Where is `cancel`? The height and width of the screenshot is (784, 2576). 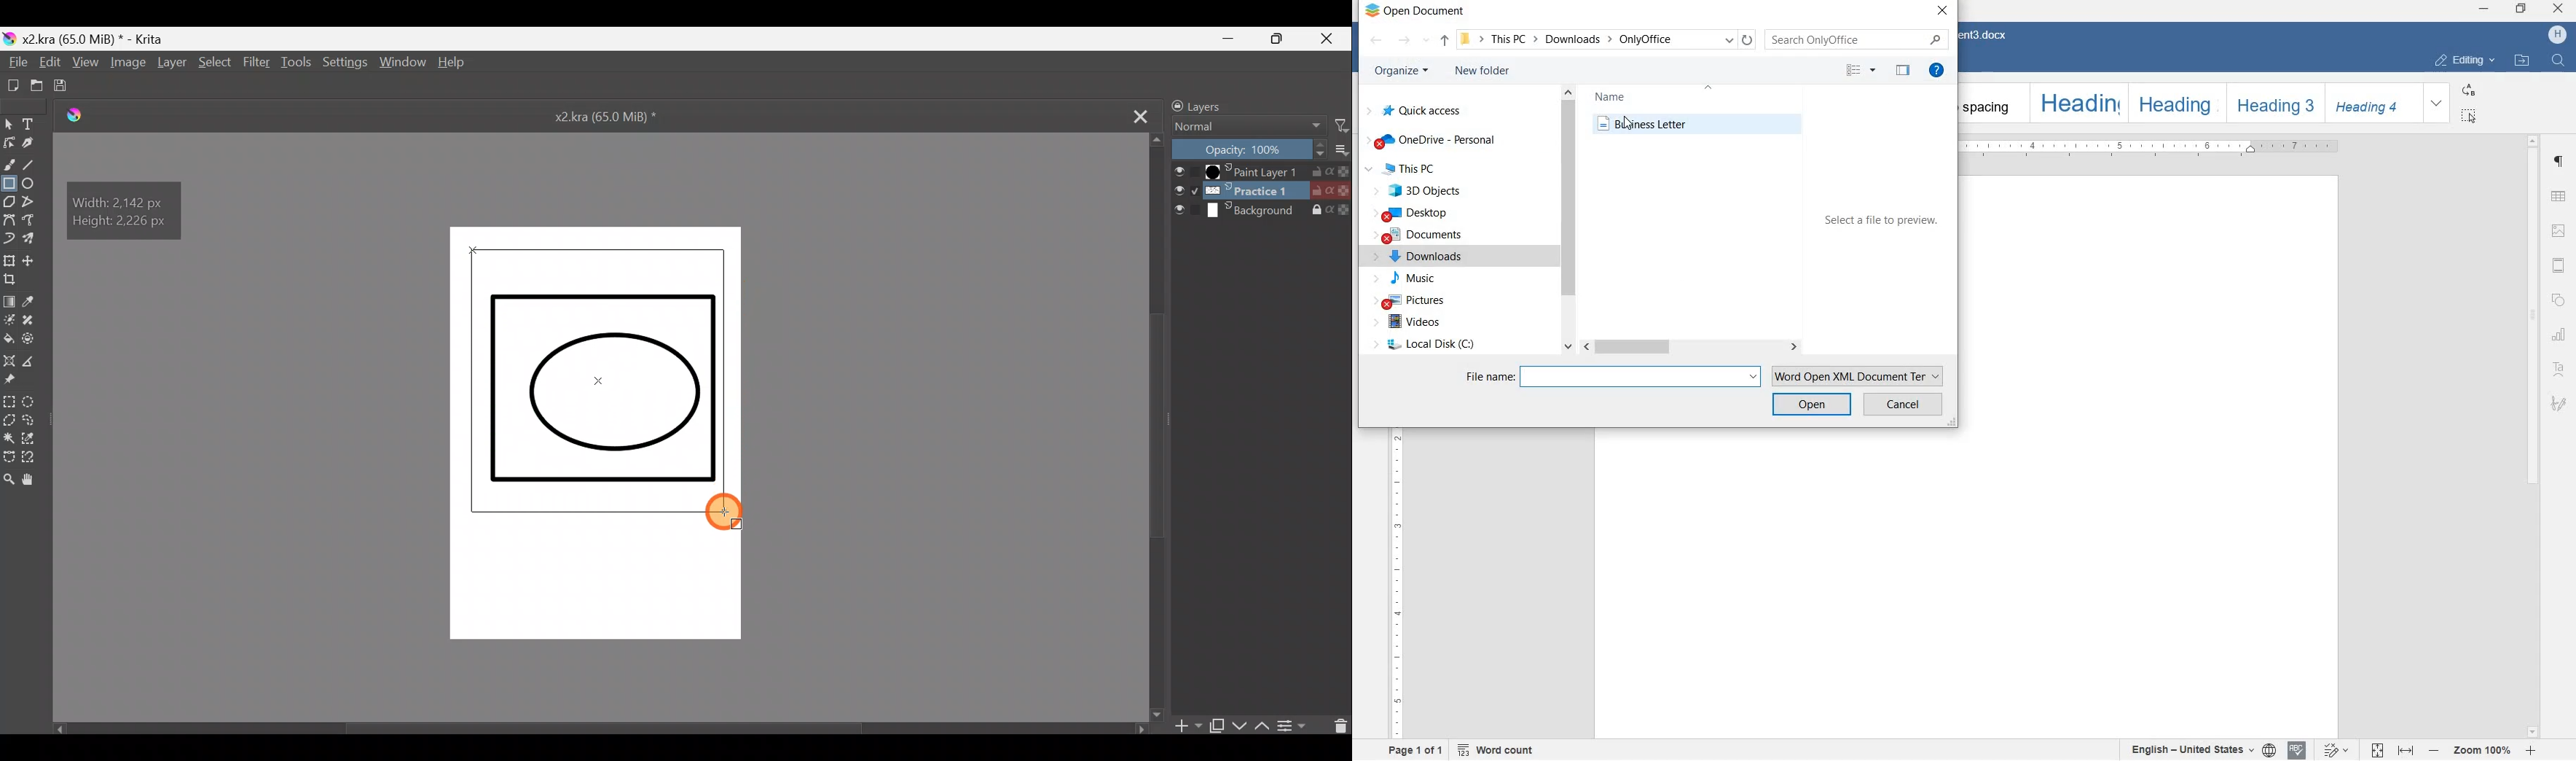
cancel is located at coordinates (1906, 405).